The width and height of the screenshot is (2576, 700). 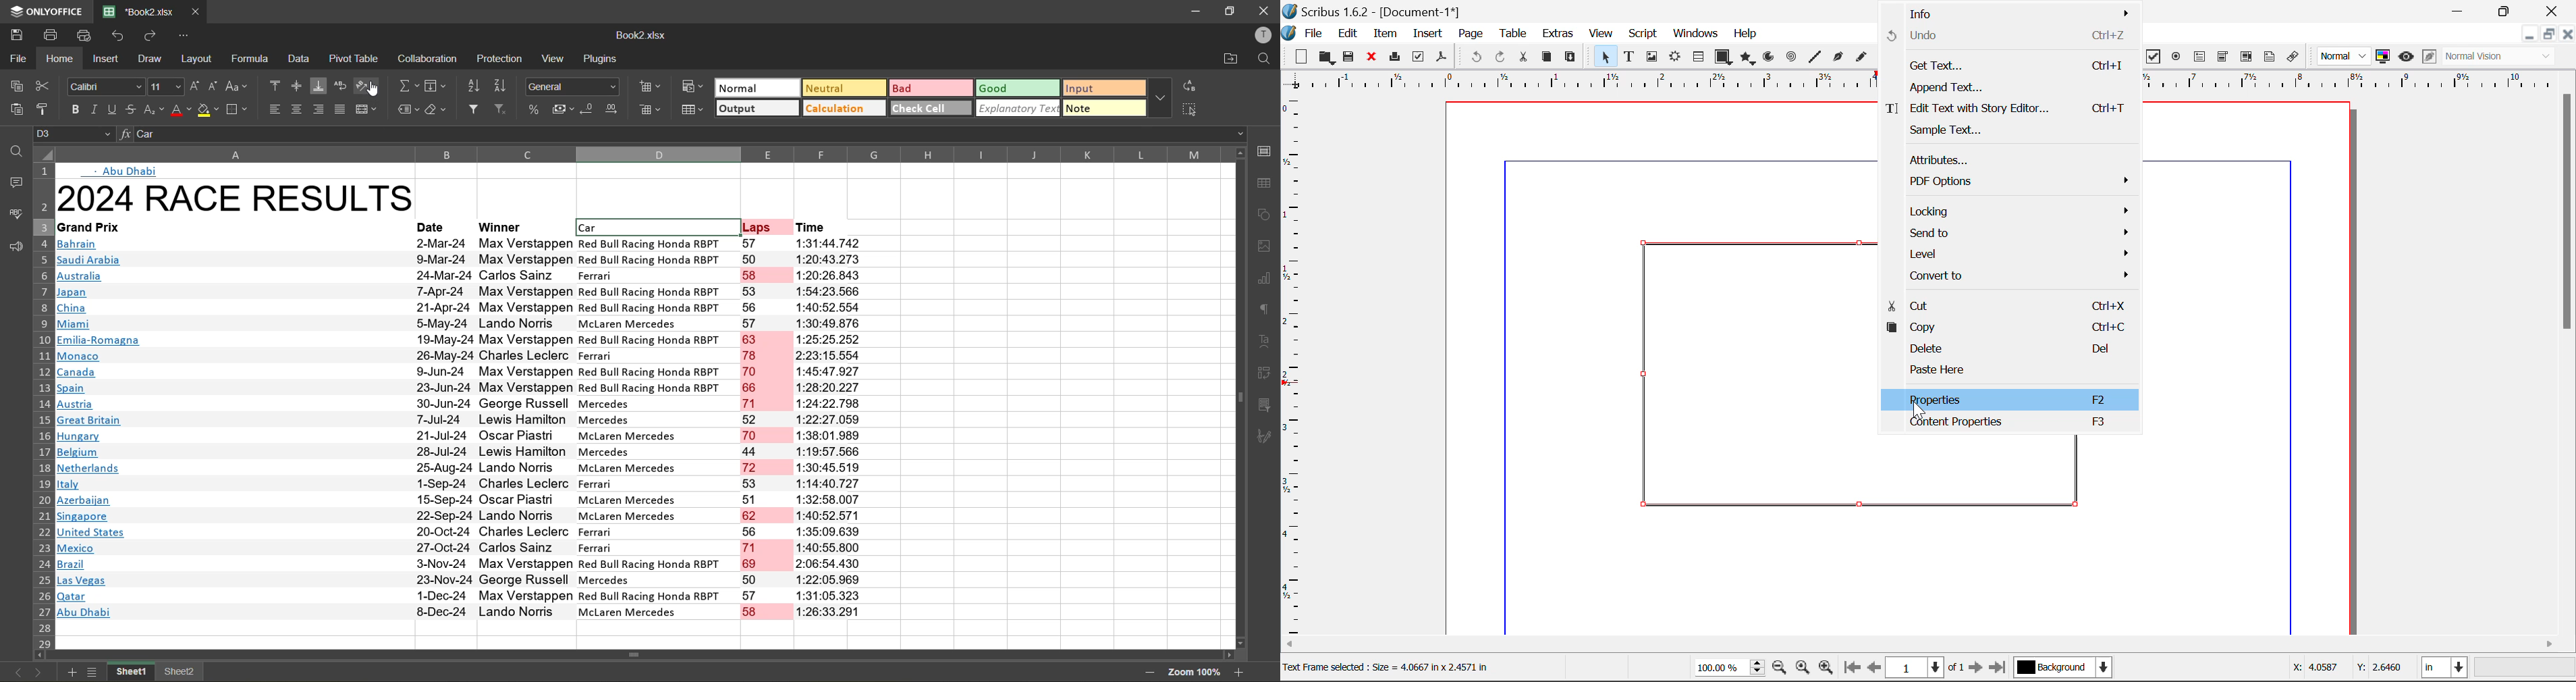 I want to click on align middle, so click(x=297, y=86).